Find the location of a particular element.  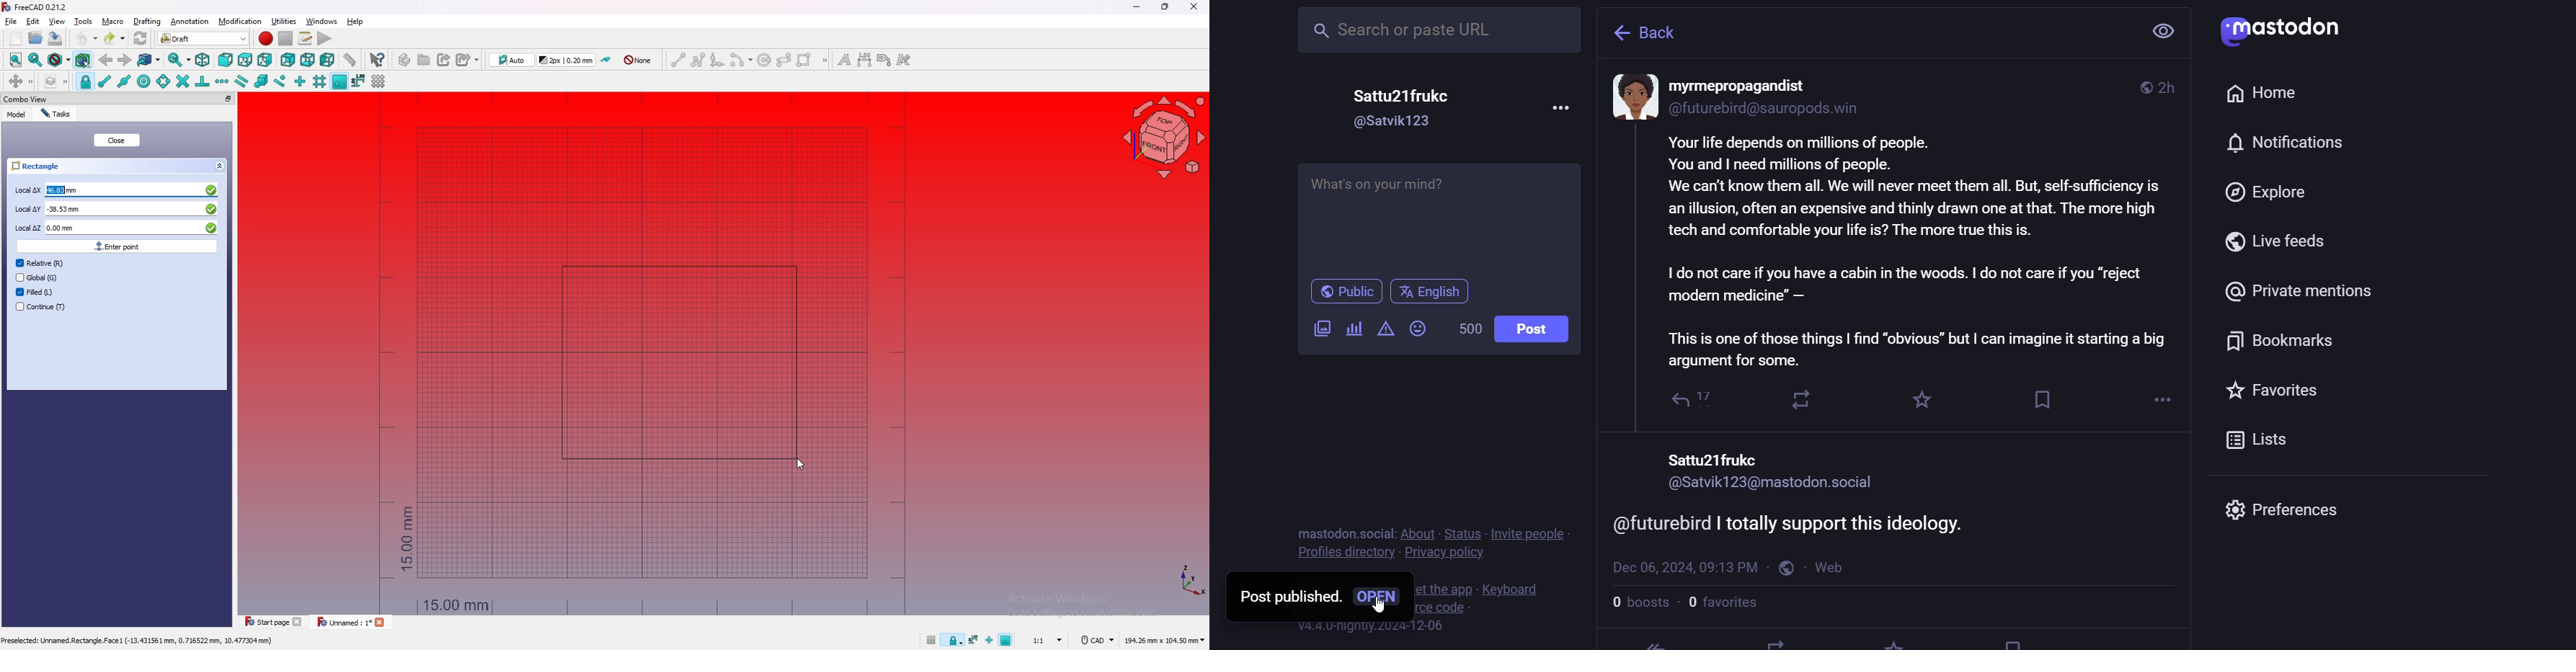

public is located at coordinates (1787, 569).